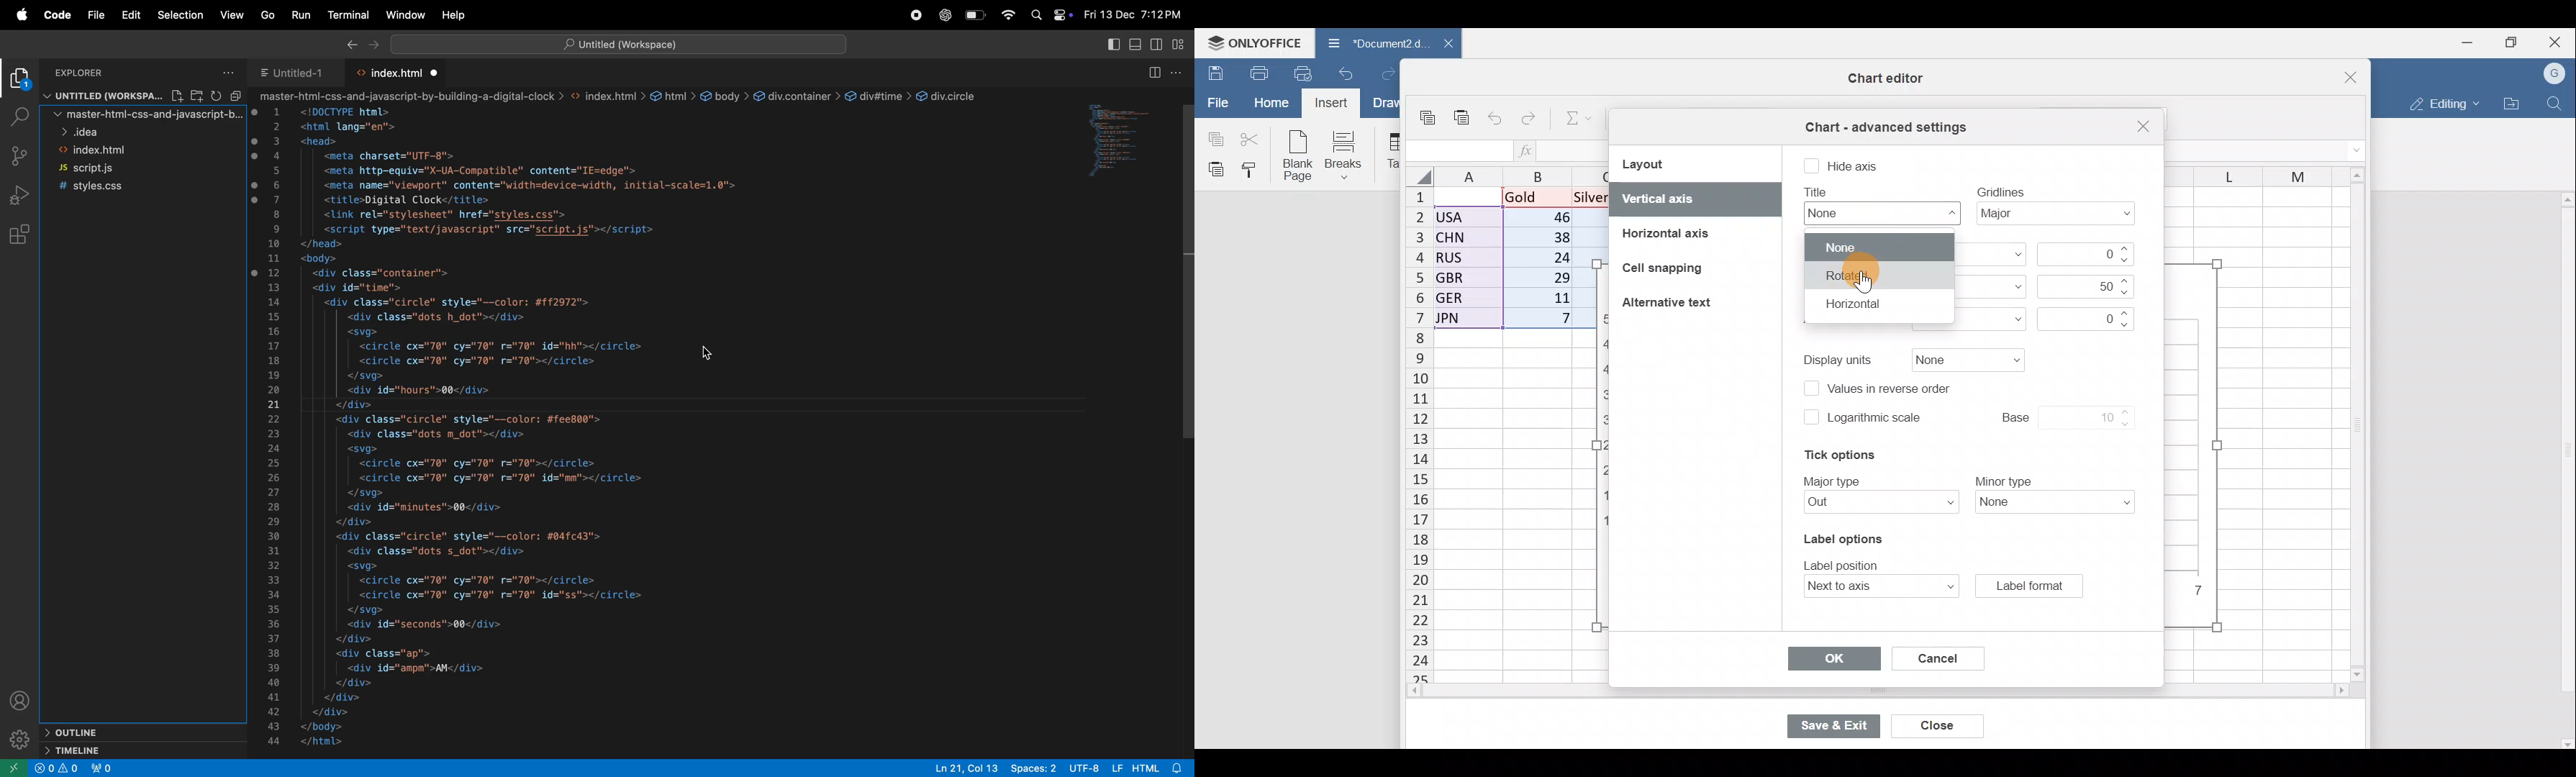  What do you see at coordinates (1304, 73) in the screenshot?
I see `Quick print` at bounding box center [1304, 73].